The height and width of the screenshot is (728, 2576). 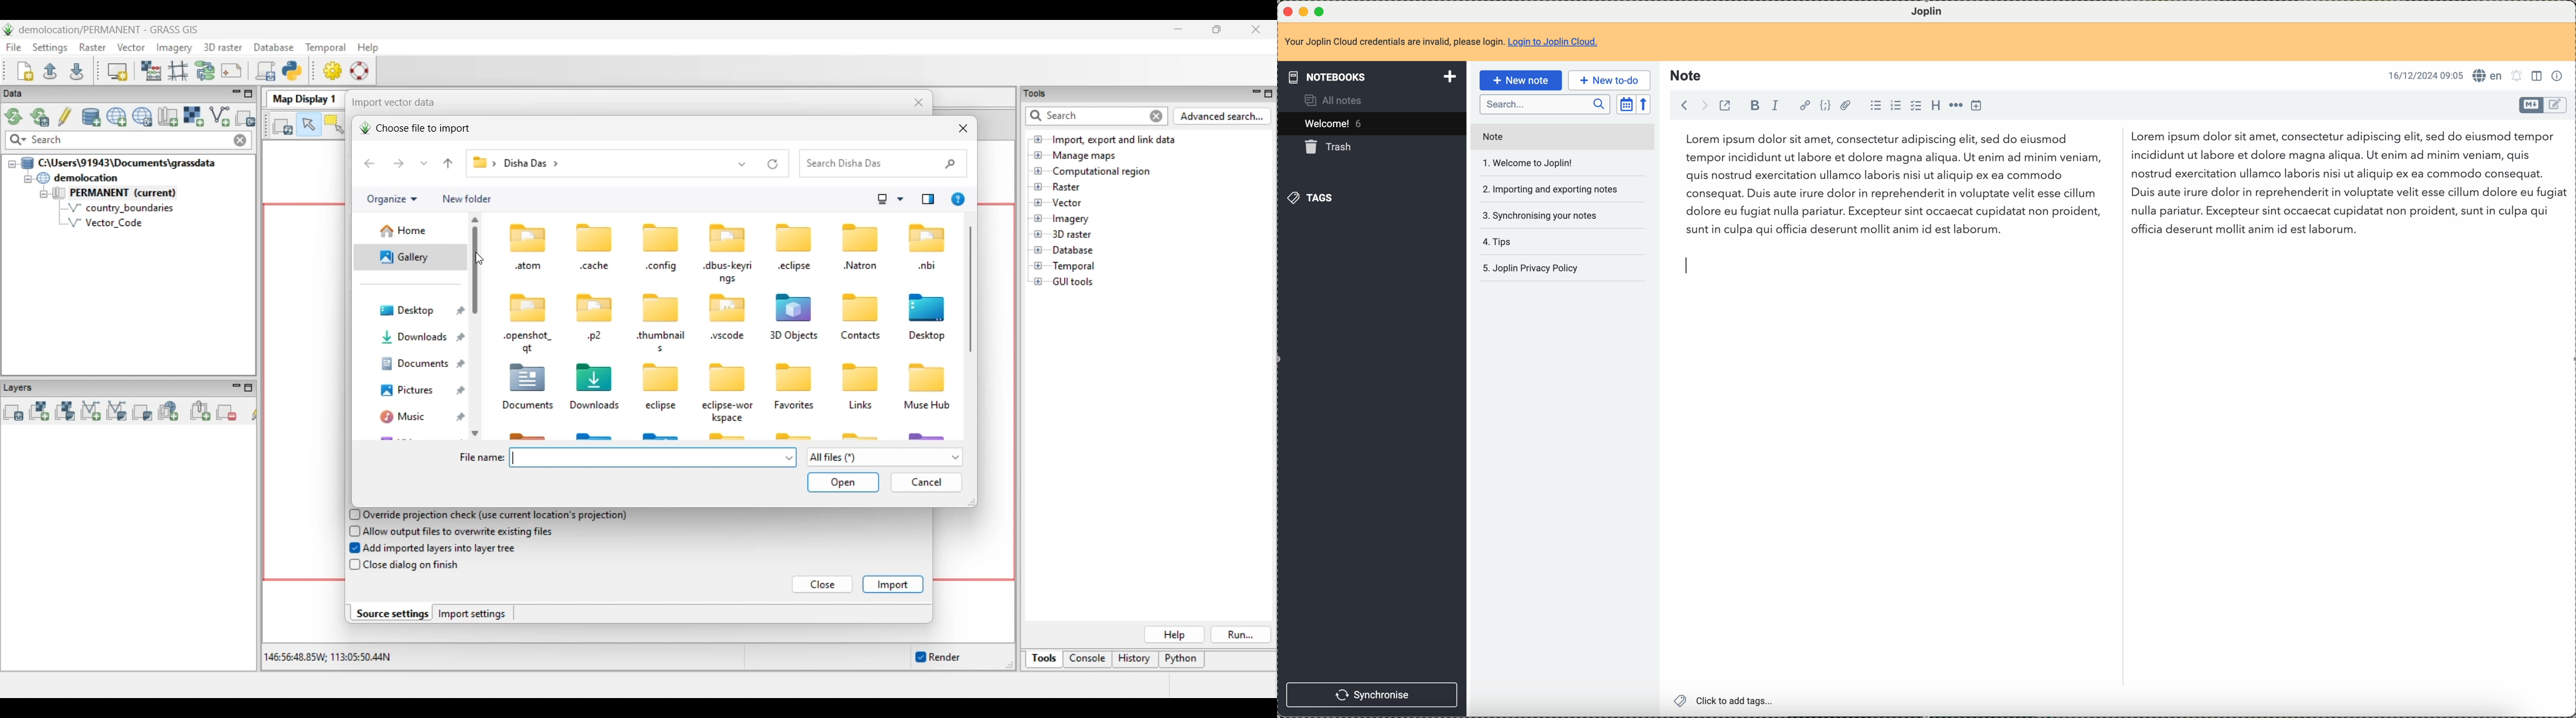 What do you see at coordinates (1503, 243) in the screenshot?
I see `tips` at bounding box center [1503, 243].